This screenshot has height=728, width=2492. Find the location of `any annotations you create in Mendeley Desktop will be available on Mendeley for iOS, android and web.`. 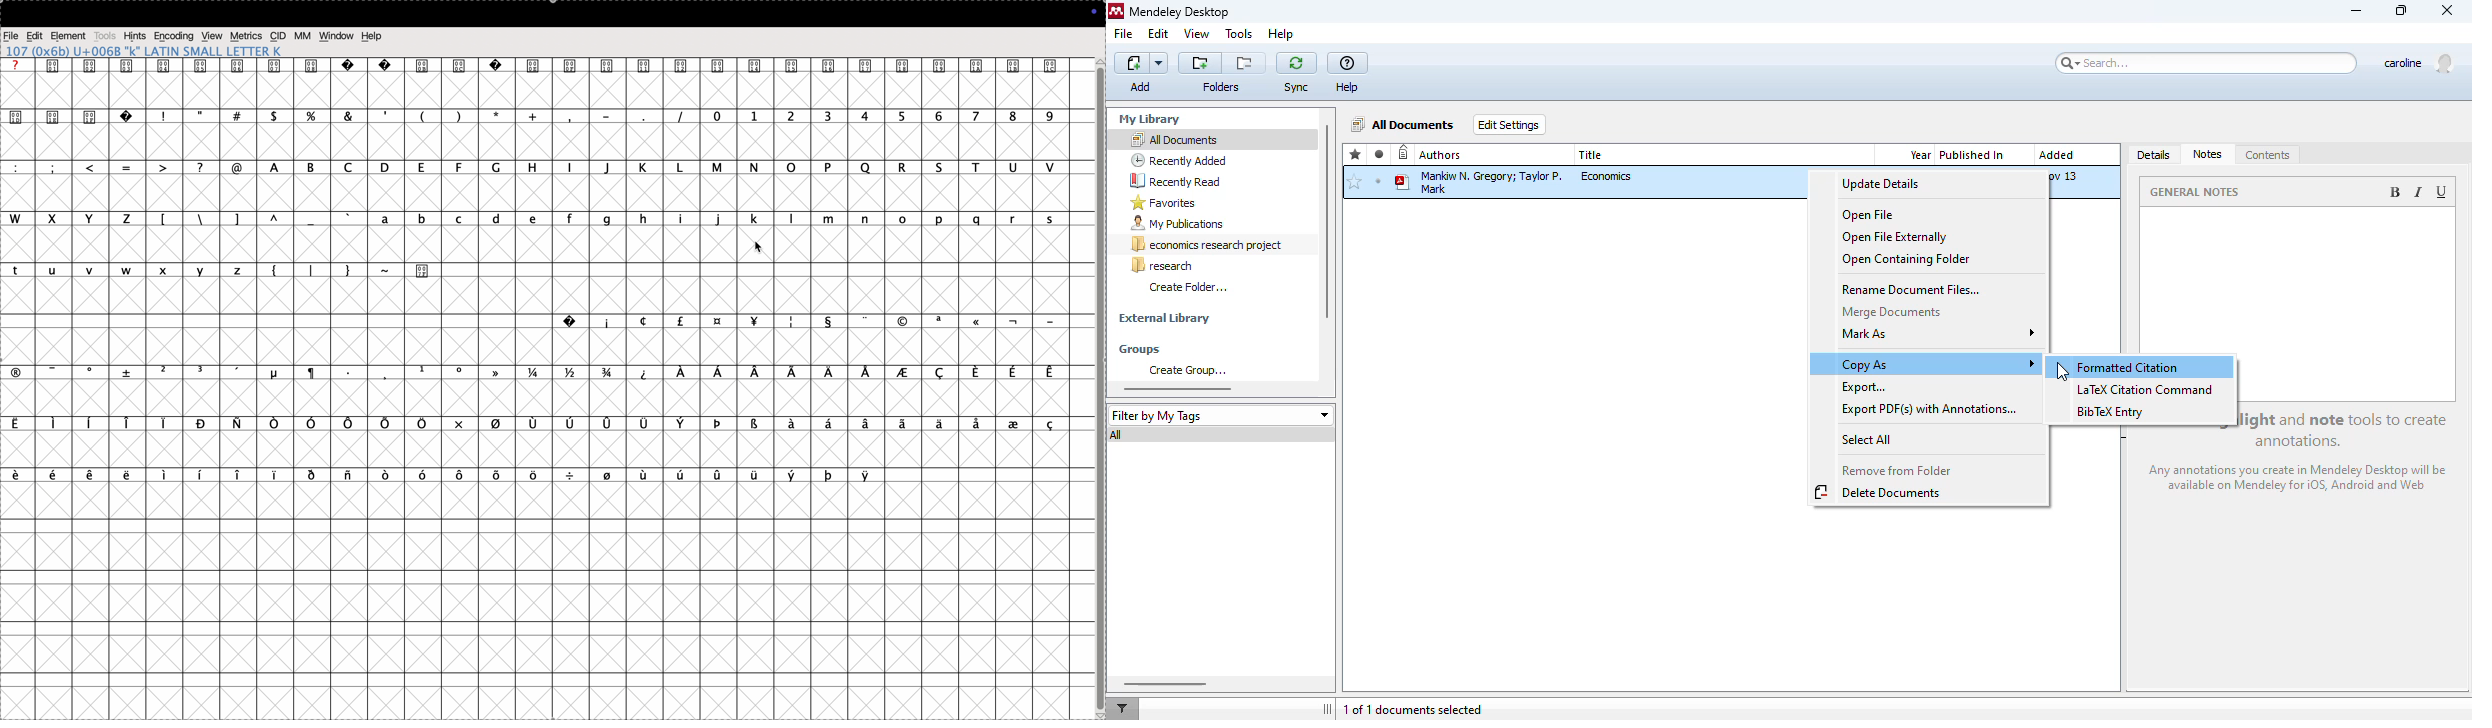

any annotations you create in Mendeley Desktop will be available on Mendeley for iOS, android and web. is located at coordinates (2301, 480).